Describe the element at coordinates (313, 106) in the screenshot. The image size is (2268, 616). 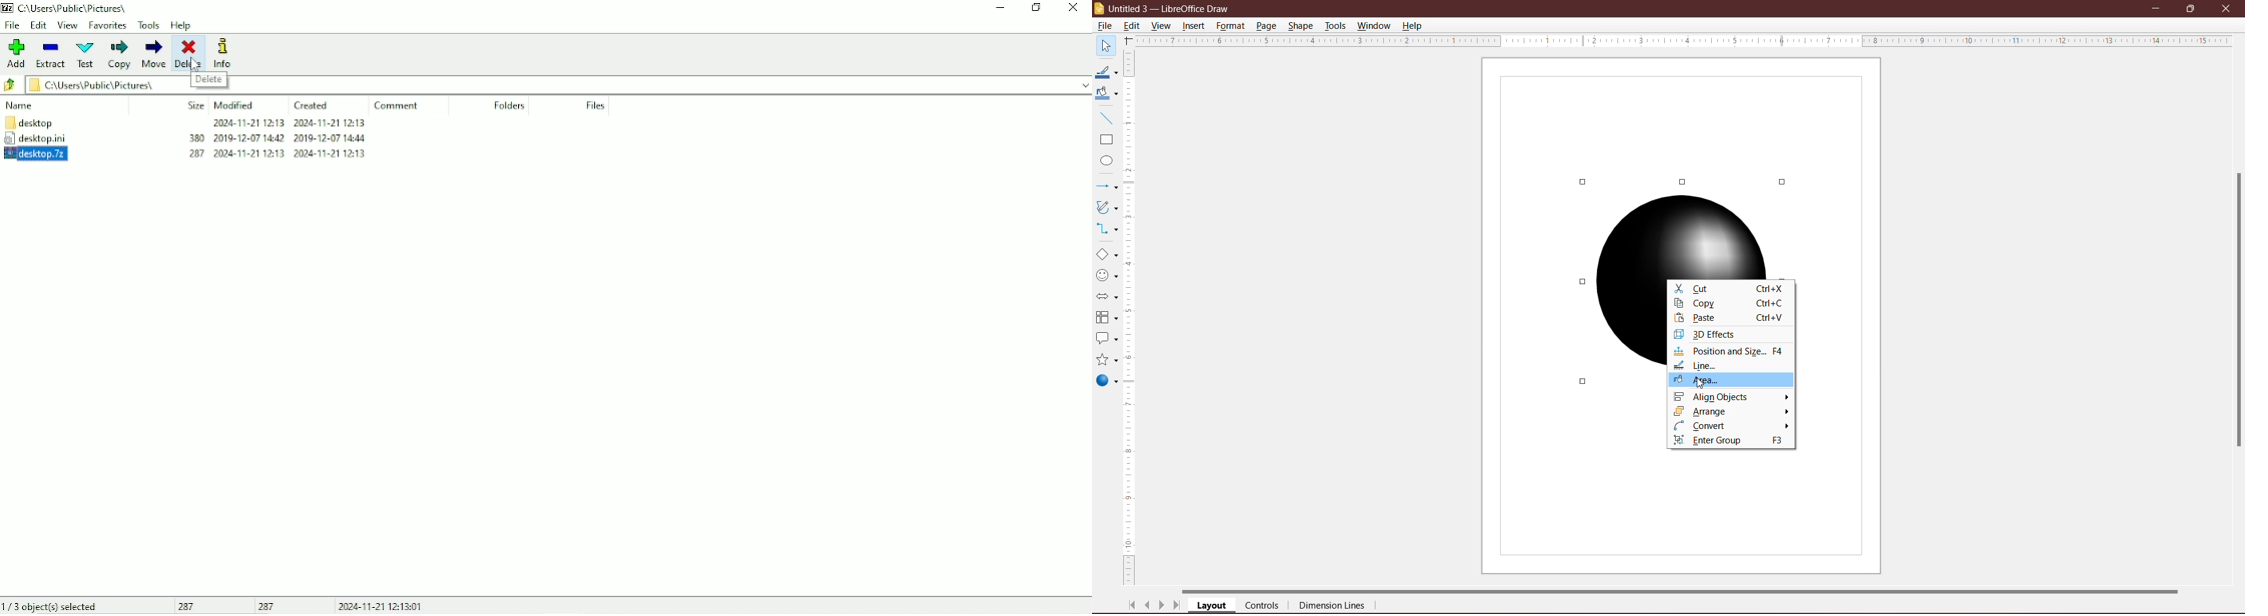
I see `Created` at that location.